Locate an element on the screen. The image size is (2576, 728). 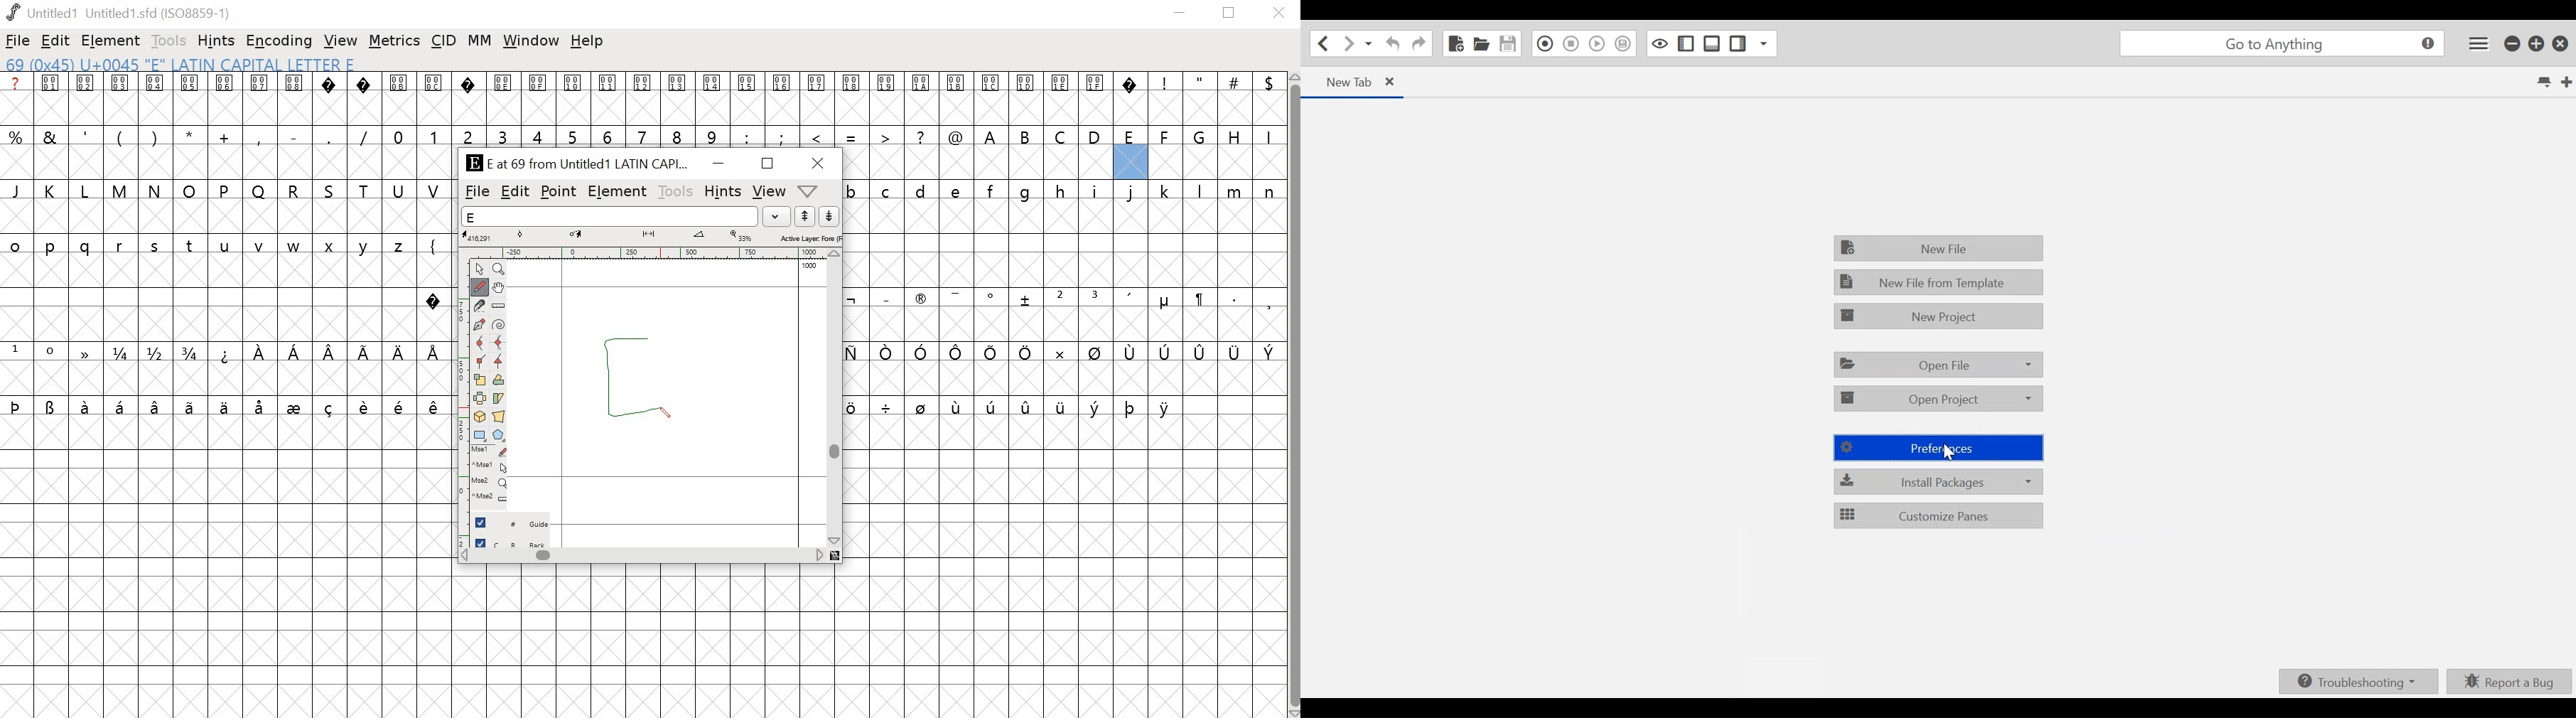
Rectangle/ellipse is located at coordinates (479, 436).